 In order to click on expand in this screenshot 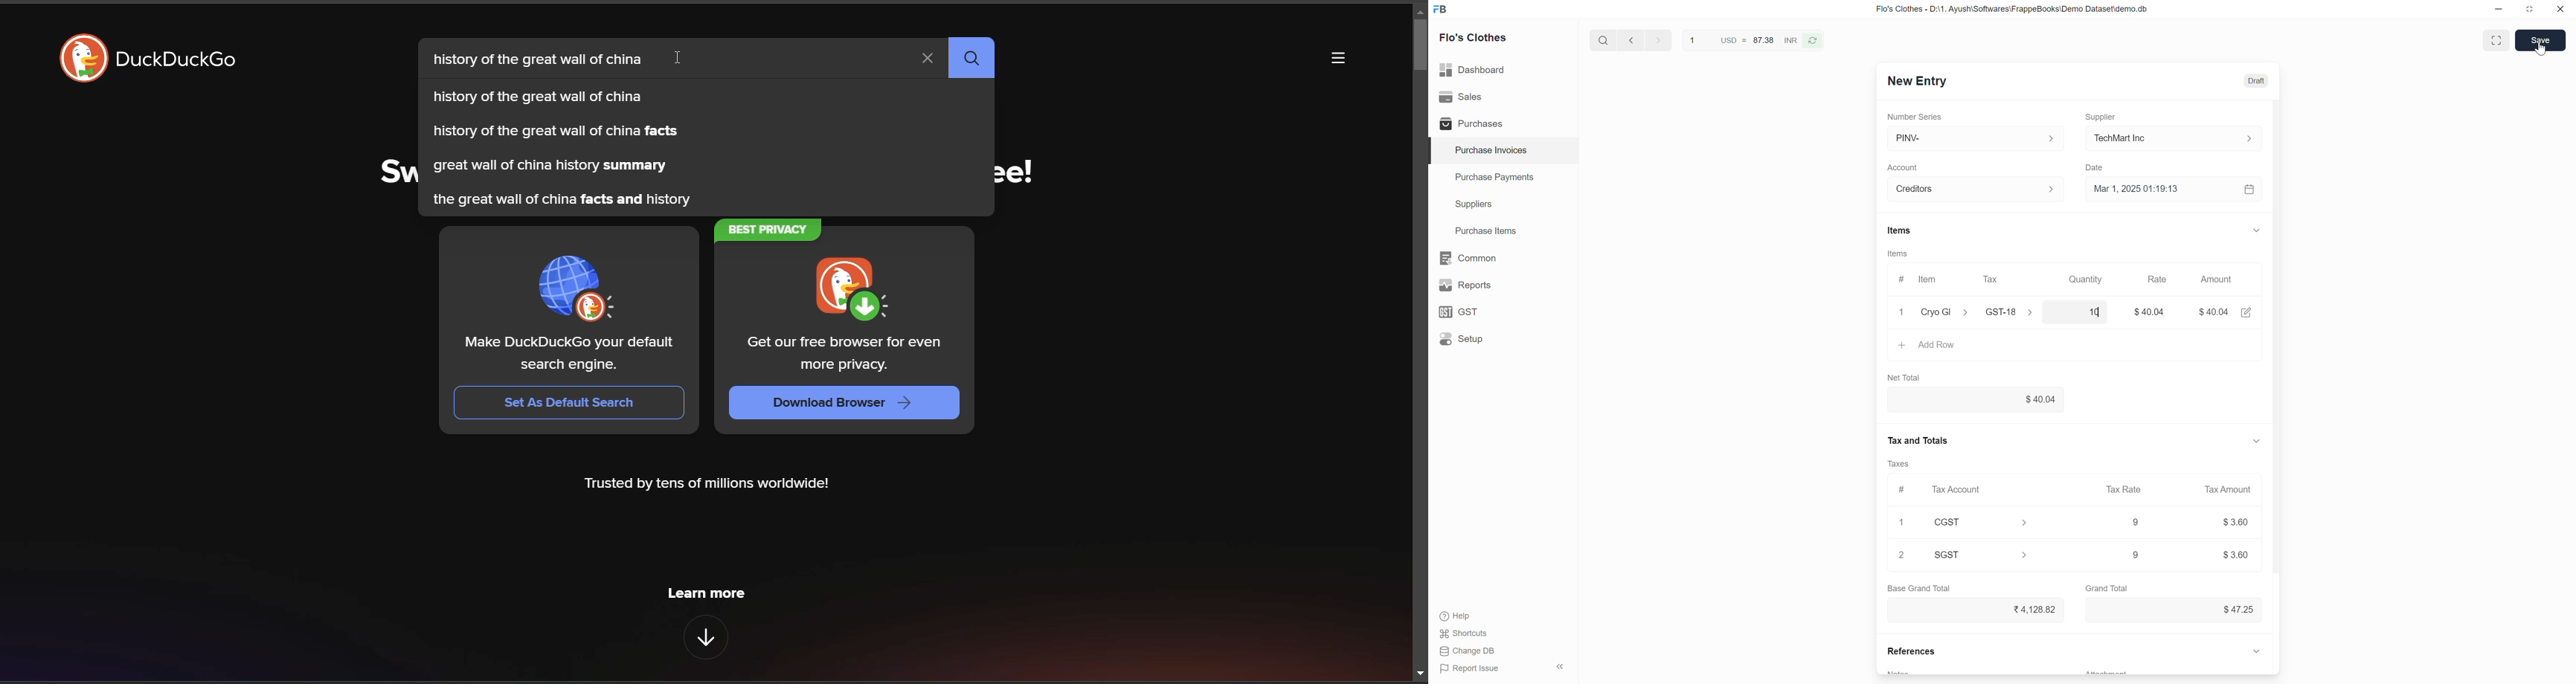, I will do `click(2263, 229)`.